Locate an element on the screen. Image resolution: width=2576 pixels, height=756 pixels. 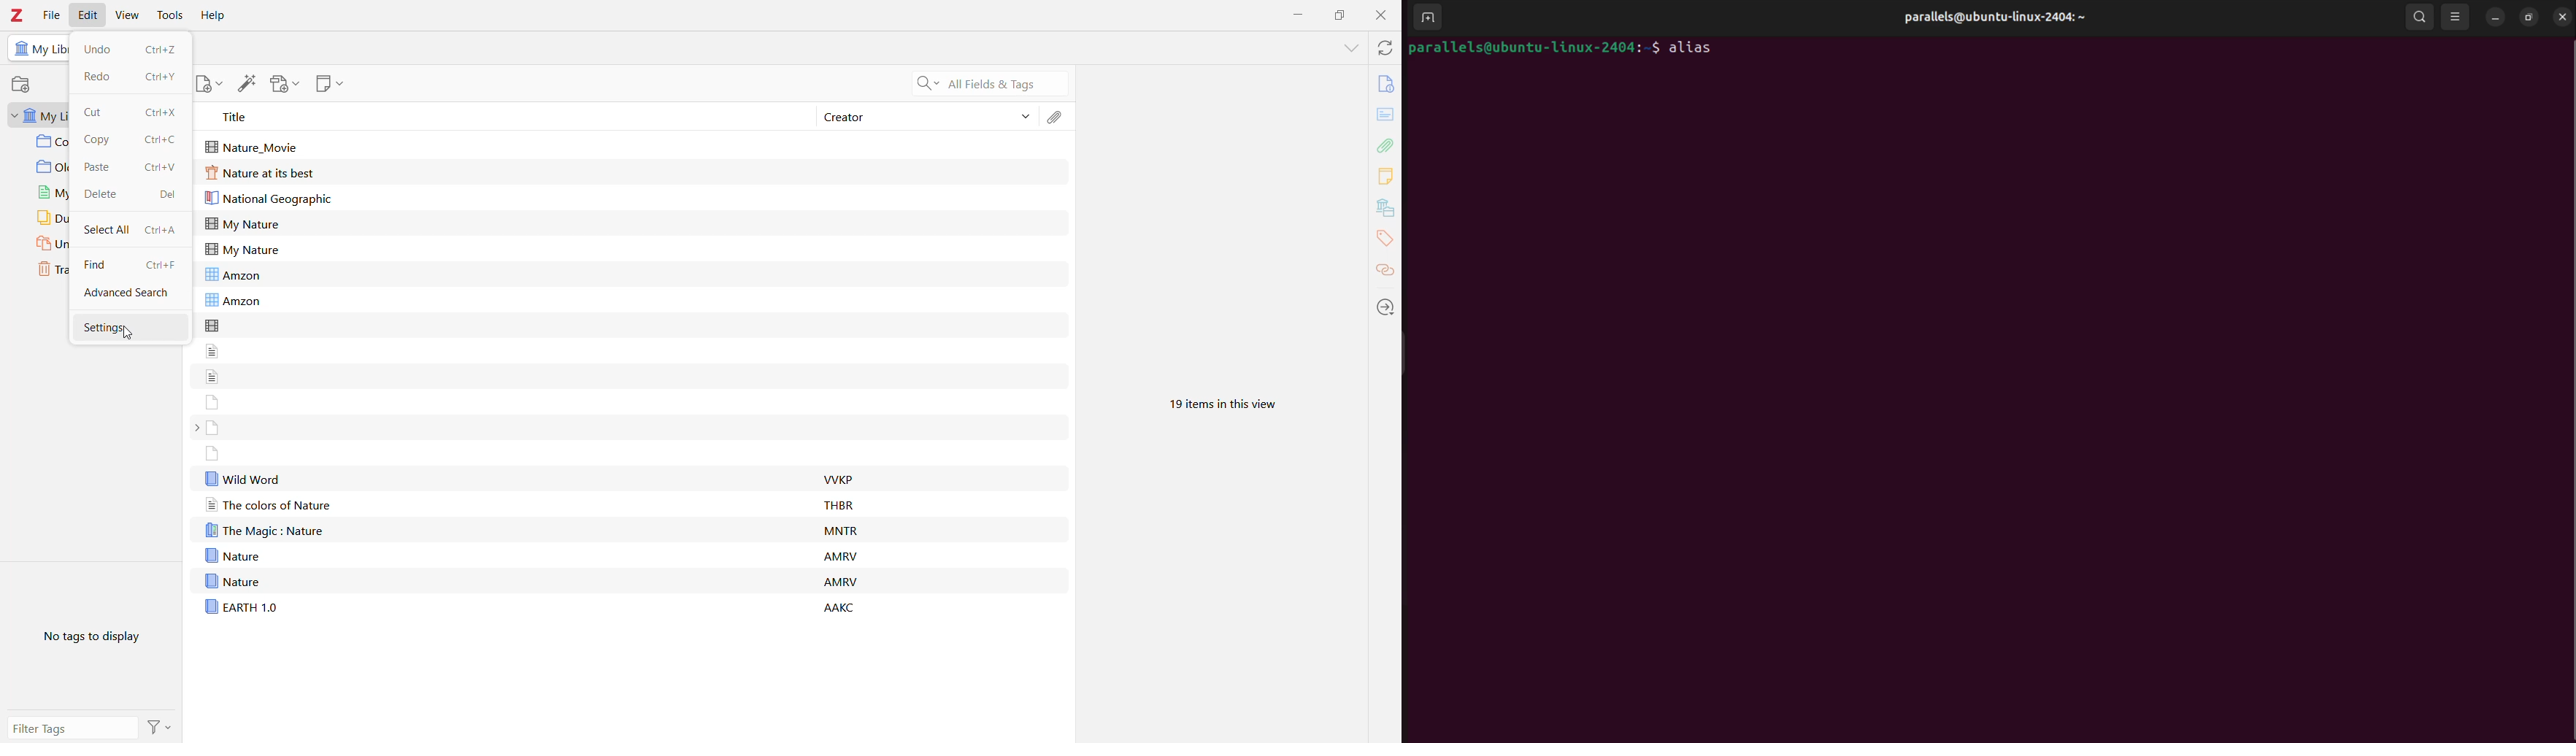
Edit is located at coordinates (87, 15).